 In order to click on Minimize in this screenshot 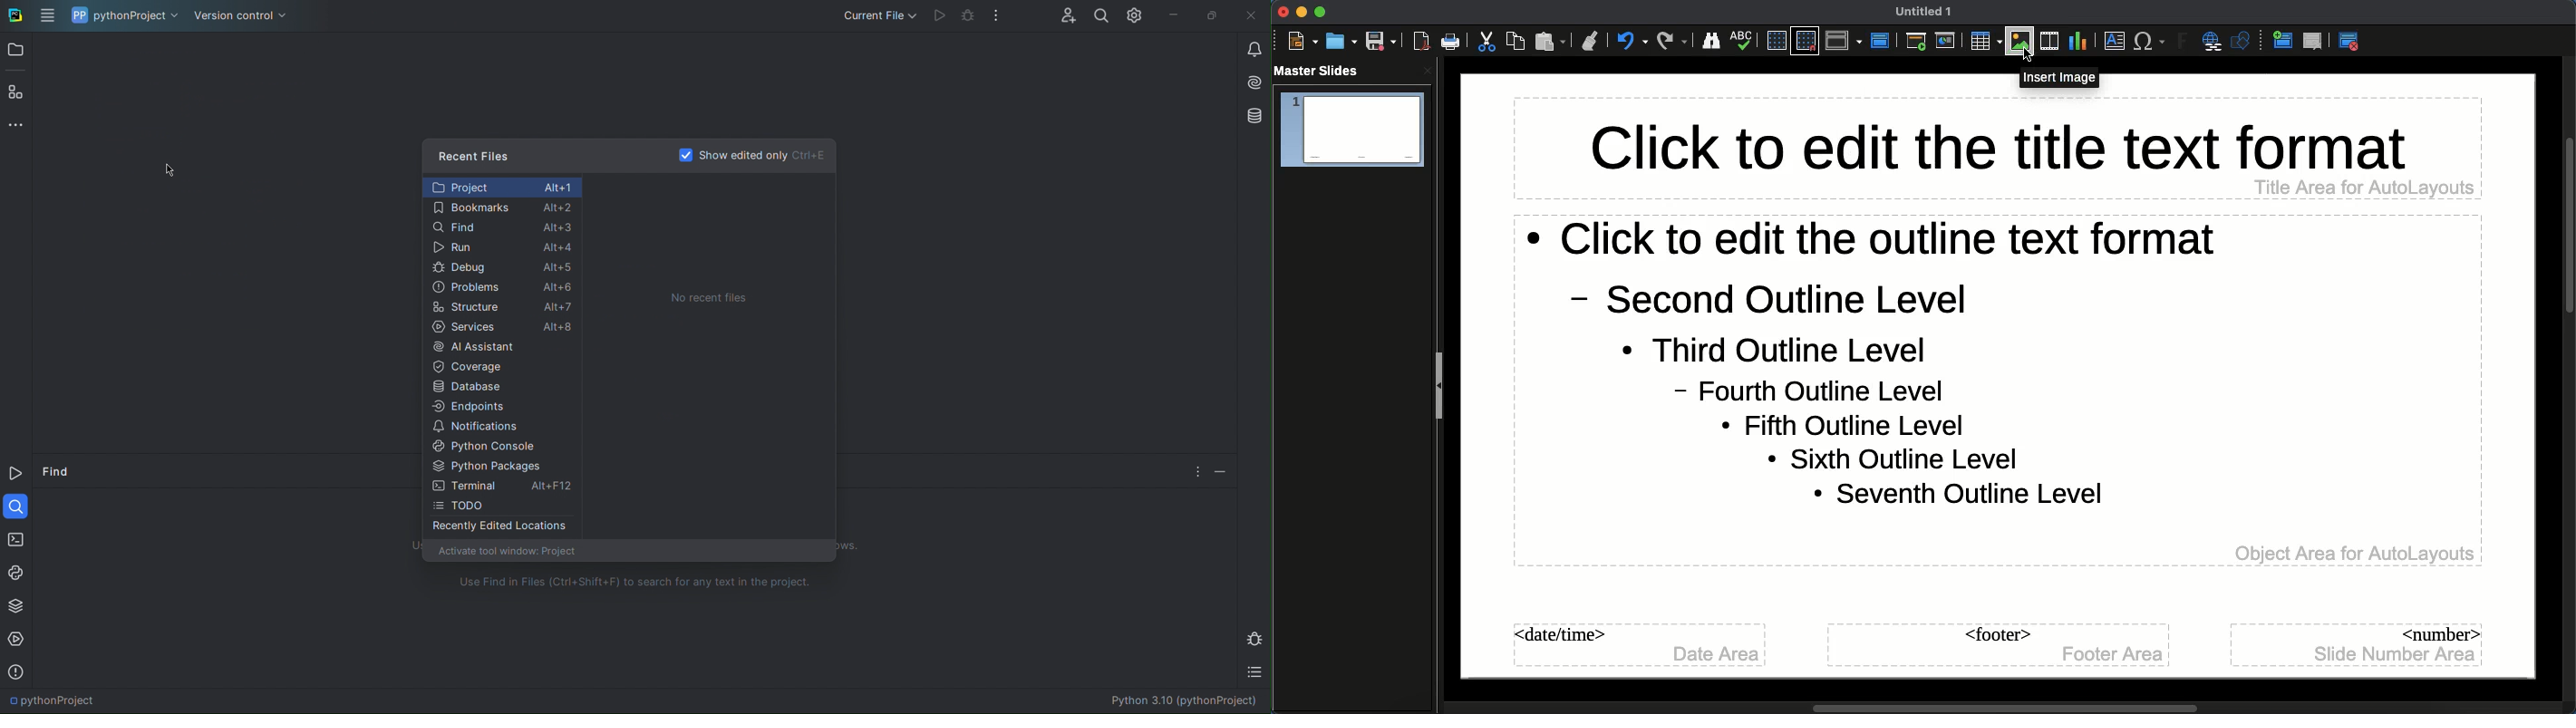, I will do `click(1301, 12)`.